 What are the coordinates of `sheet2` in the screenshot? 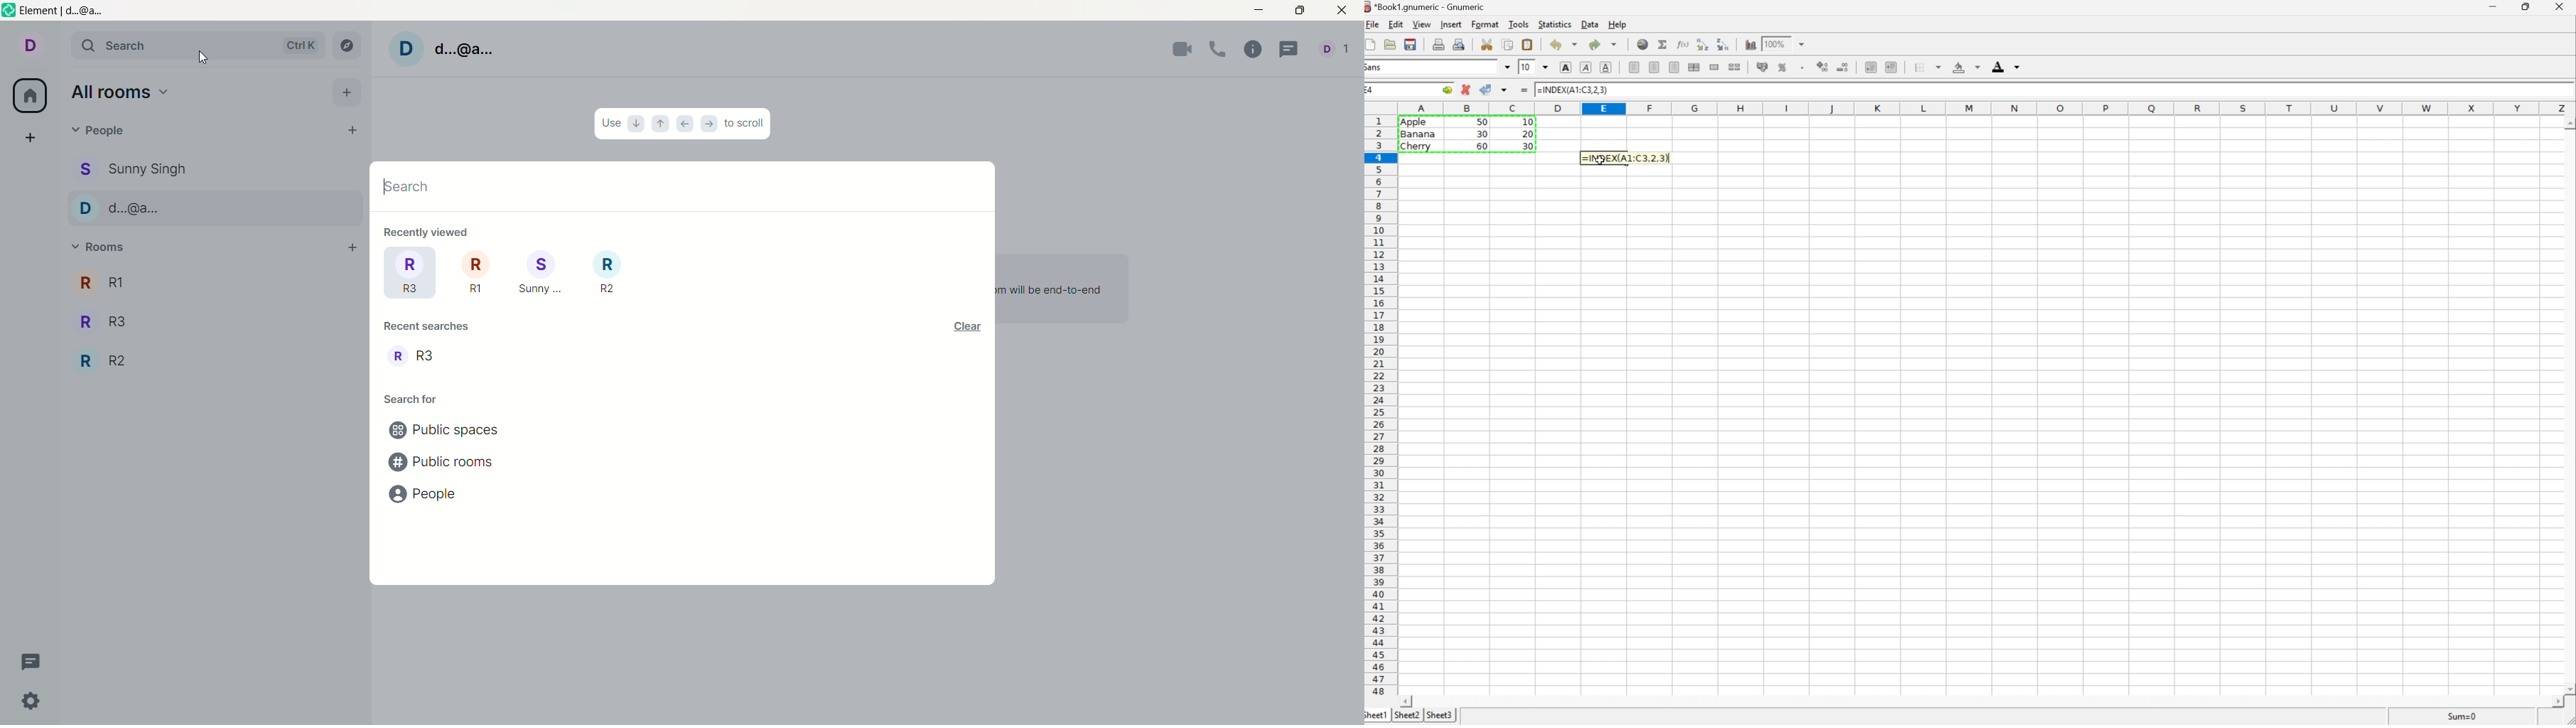 It's located at (1407, 715).